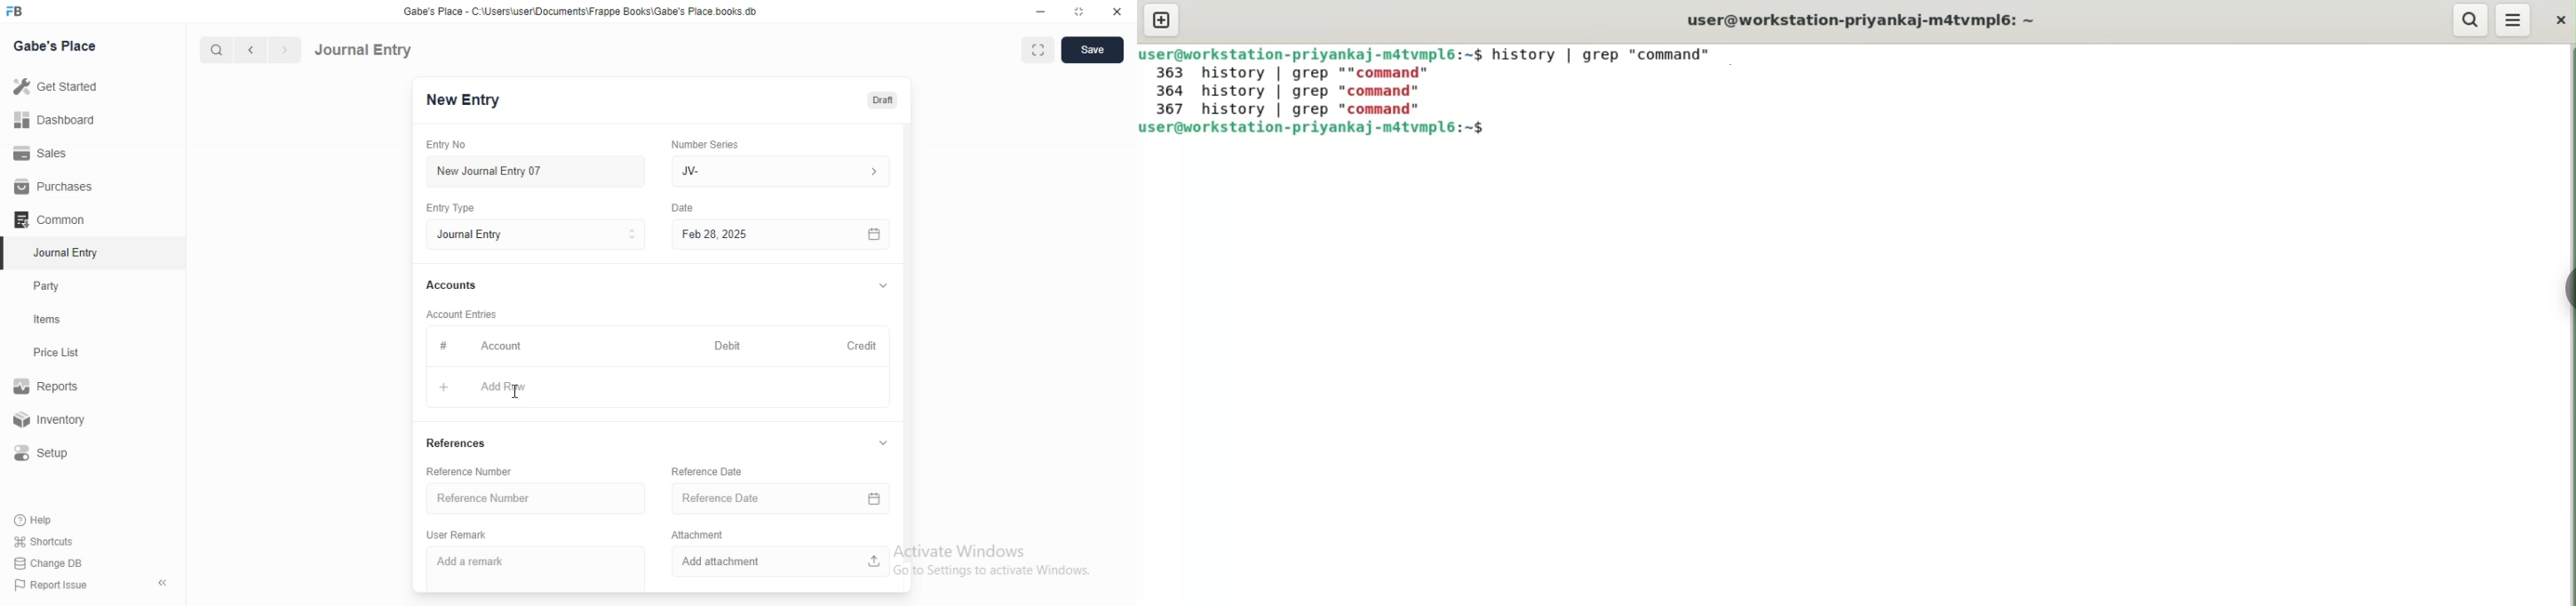 The image size is (2576, 616). Describe the element at coordinates (250, 50) in the screenshot. I see `backward` at that location.